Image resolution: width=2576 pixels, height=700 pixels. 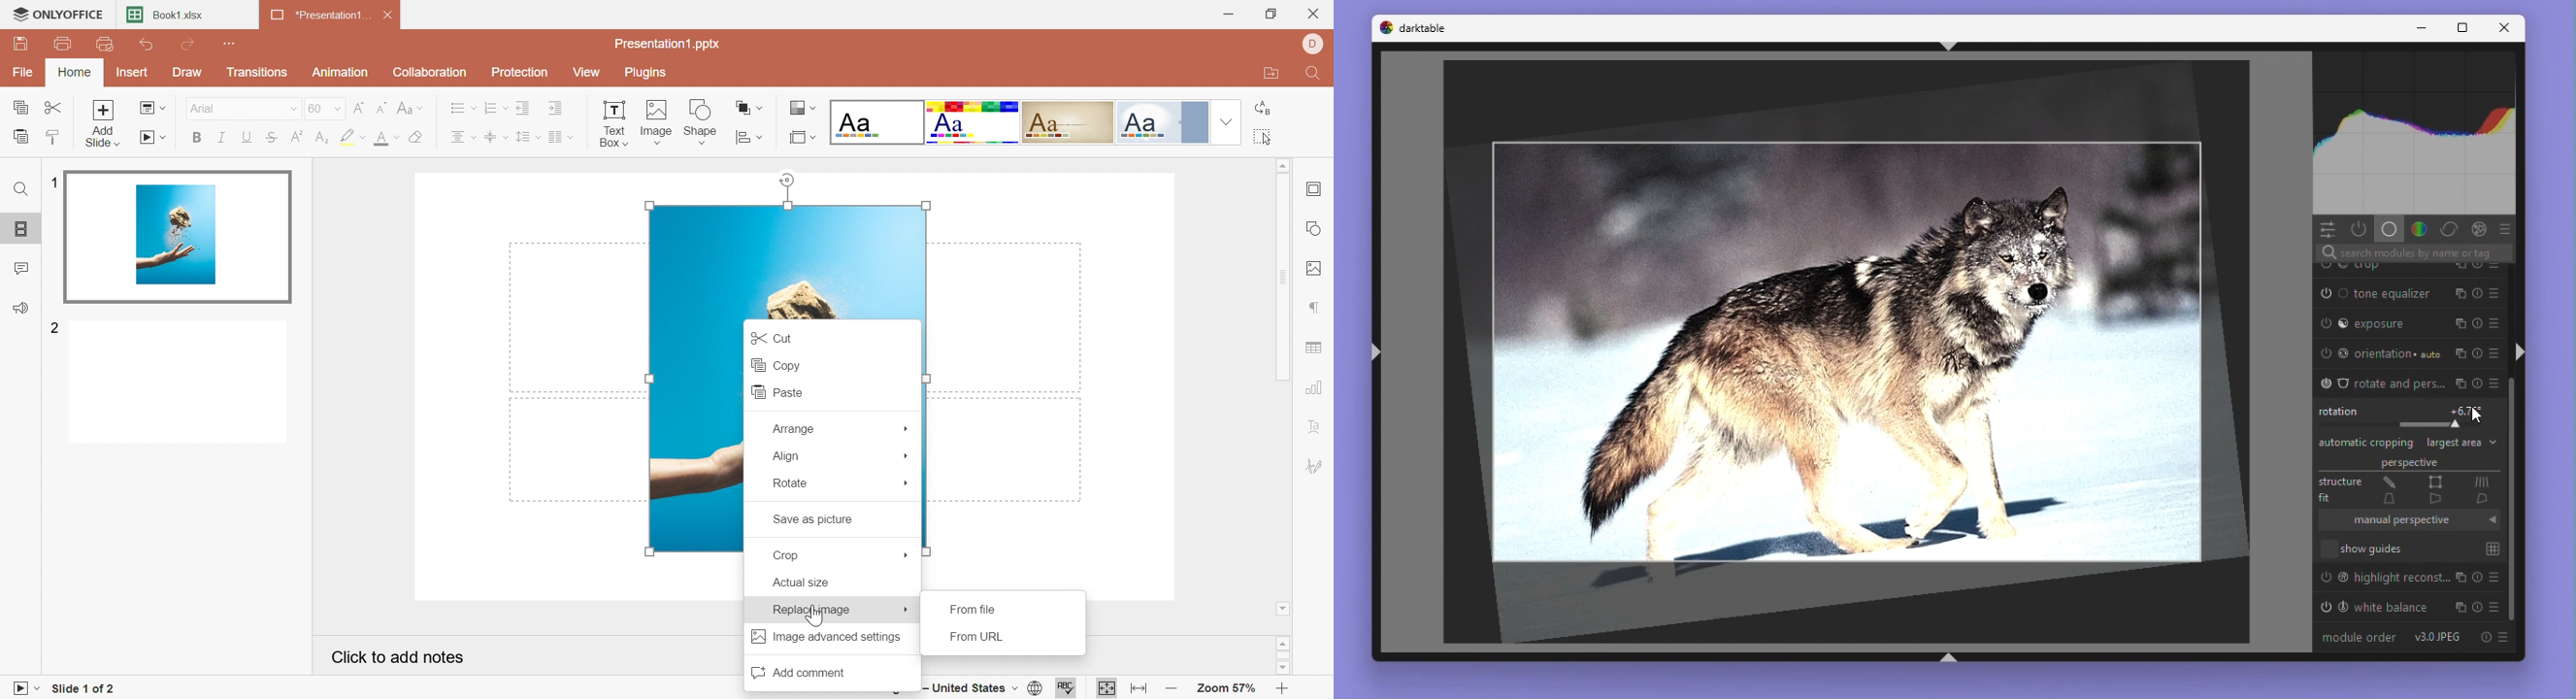 I want to click on orientations awe, so click(x=2407, y=354).